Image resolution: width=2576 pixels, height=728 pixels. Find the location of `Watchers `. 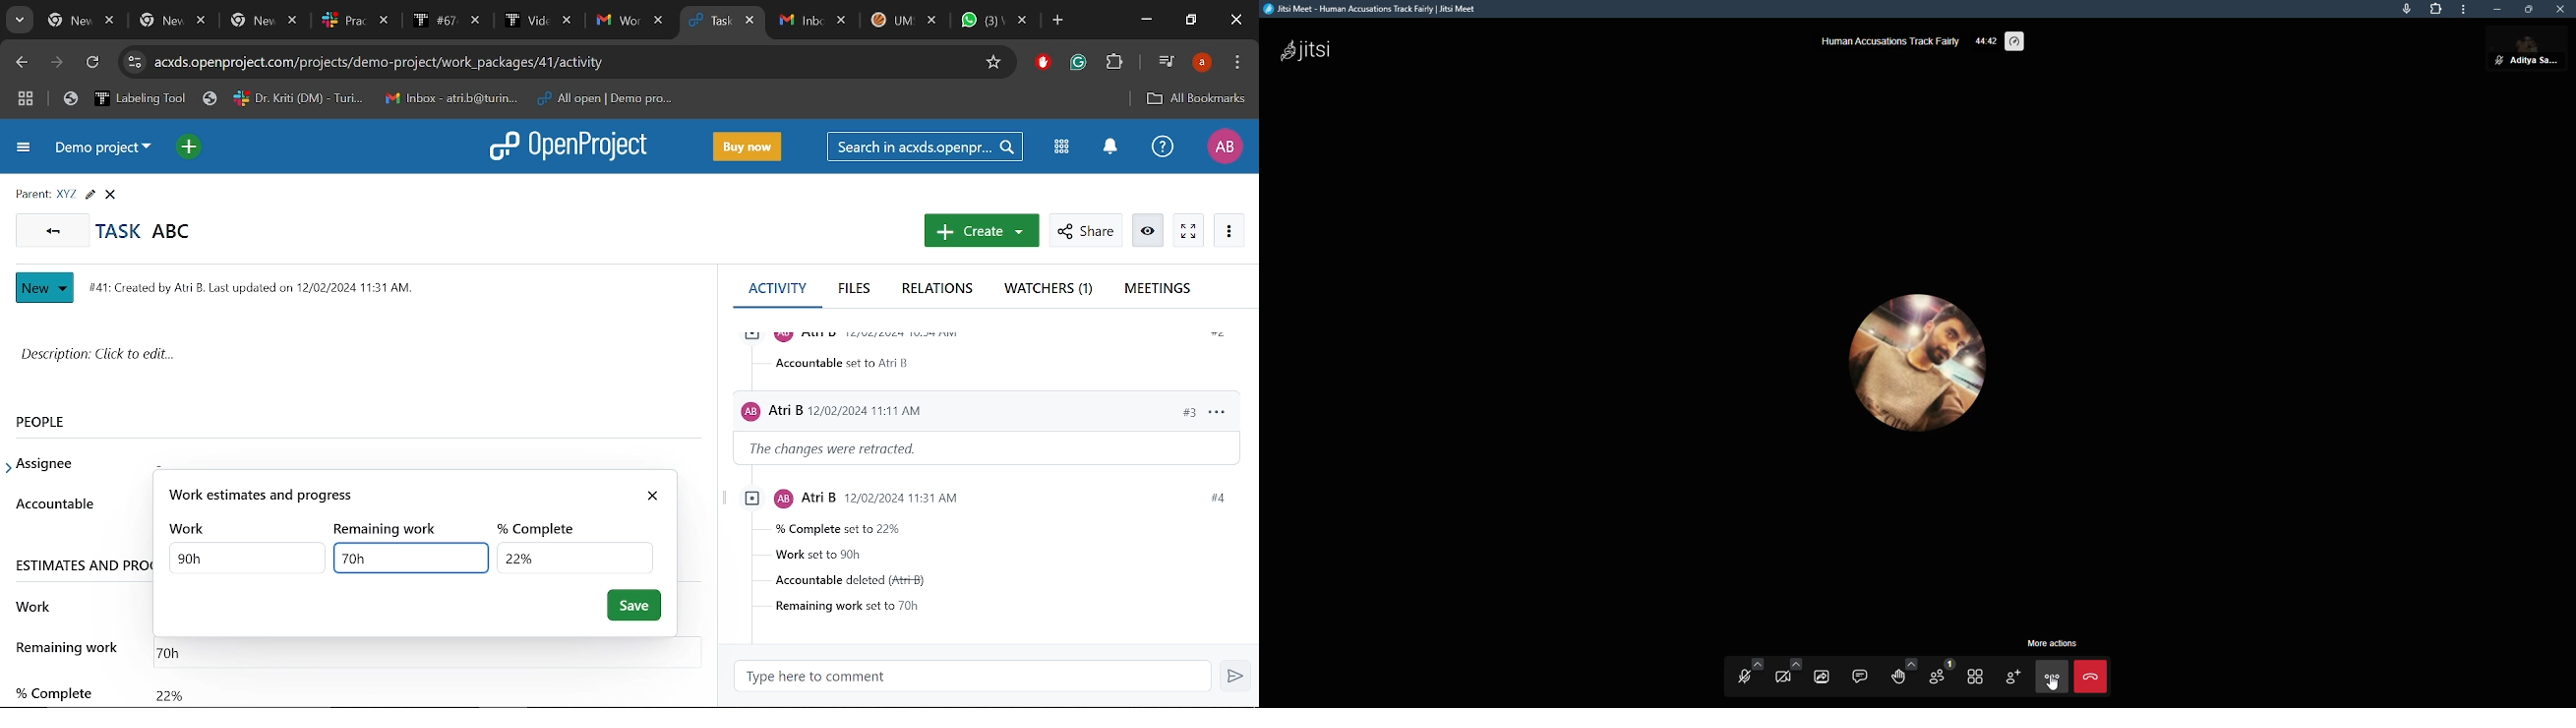

Watchers  is located at coordinates (1051, 290).